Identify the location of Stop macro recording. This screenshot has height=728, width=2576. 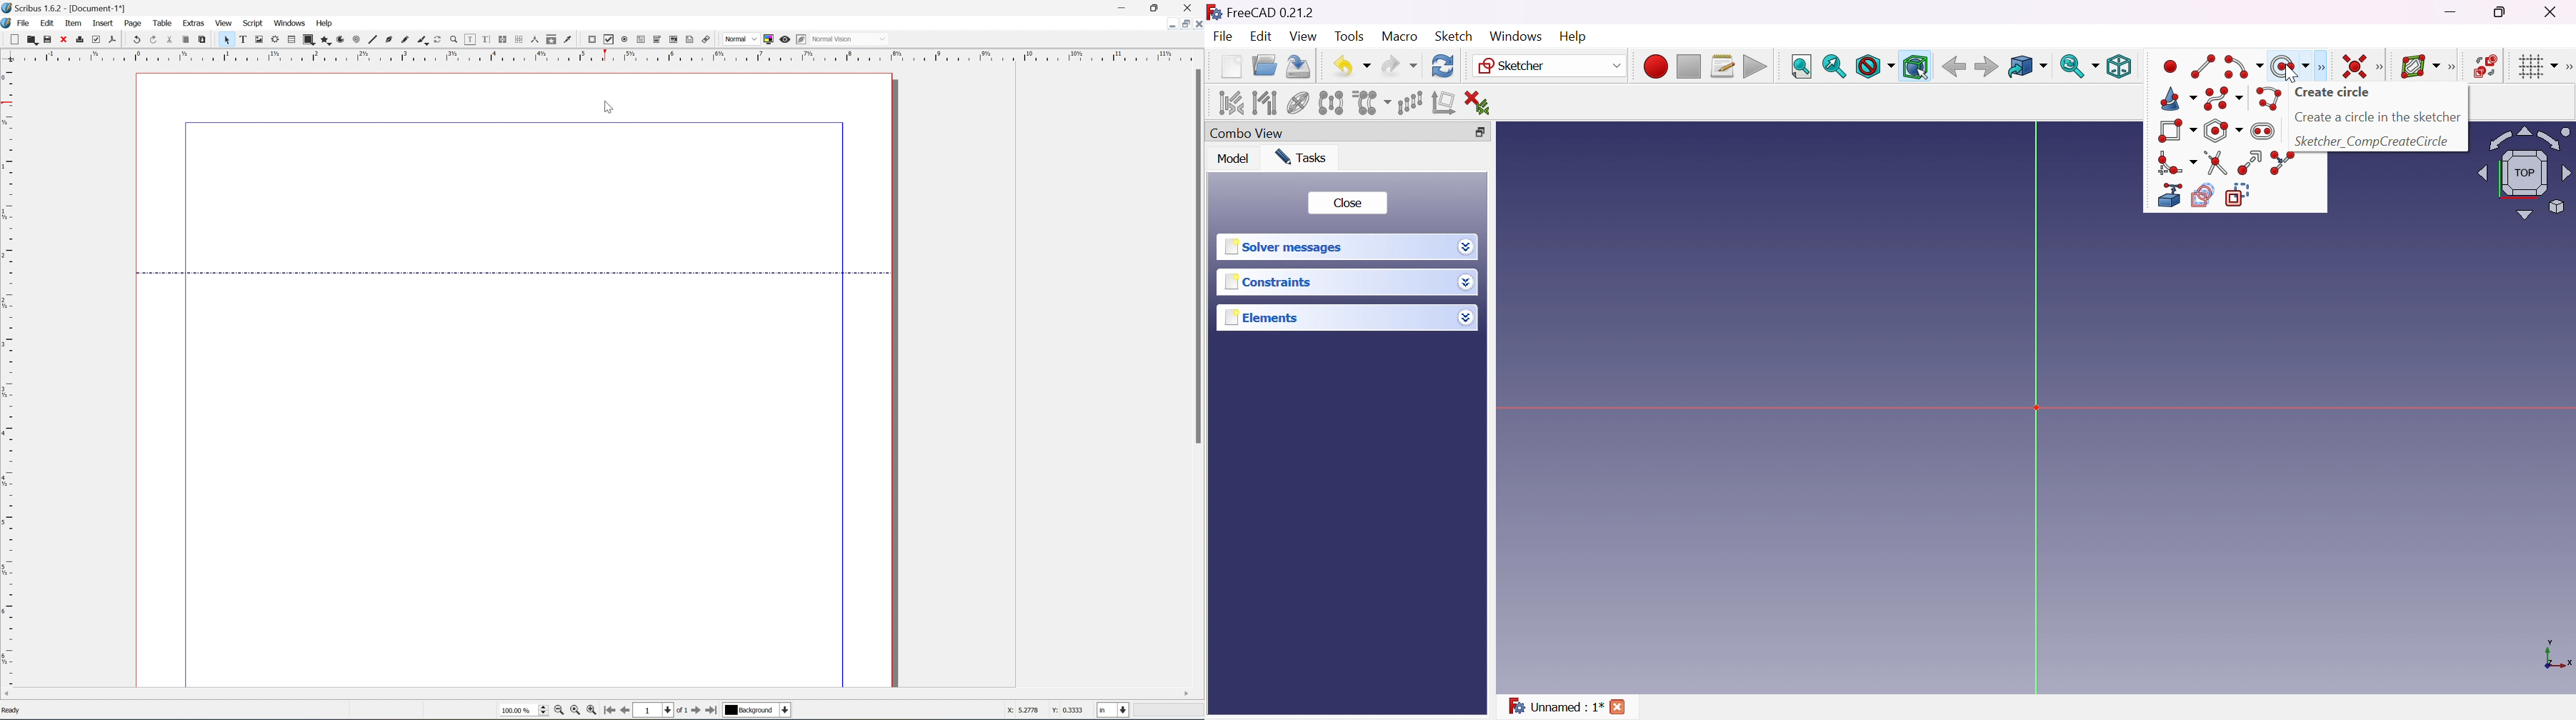
(1687, 67).